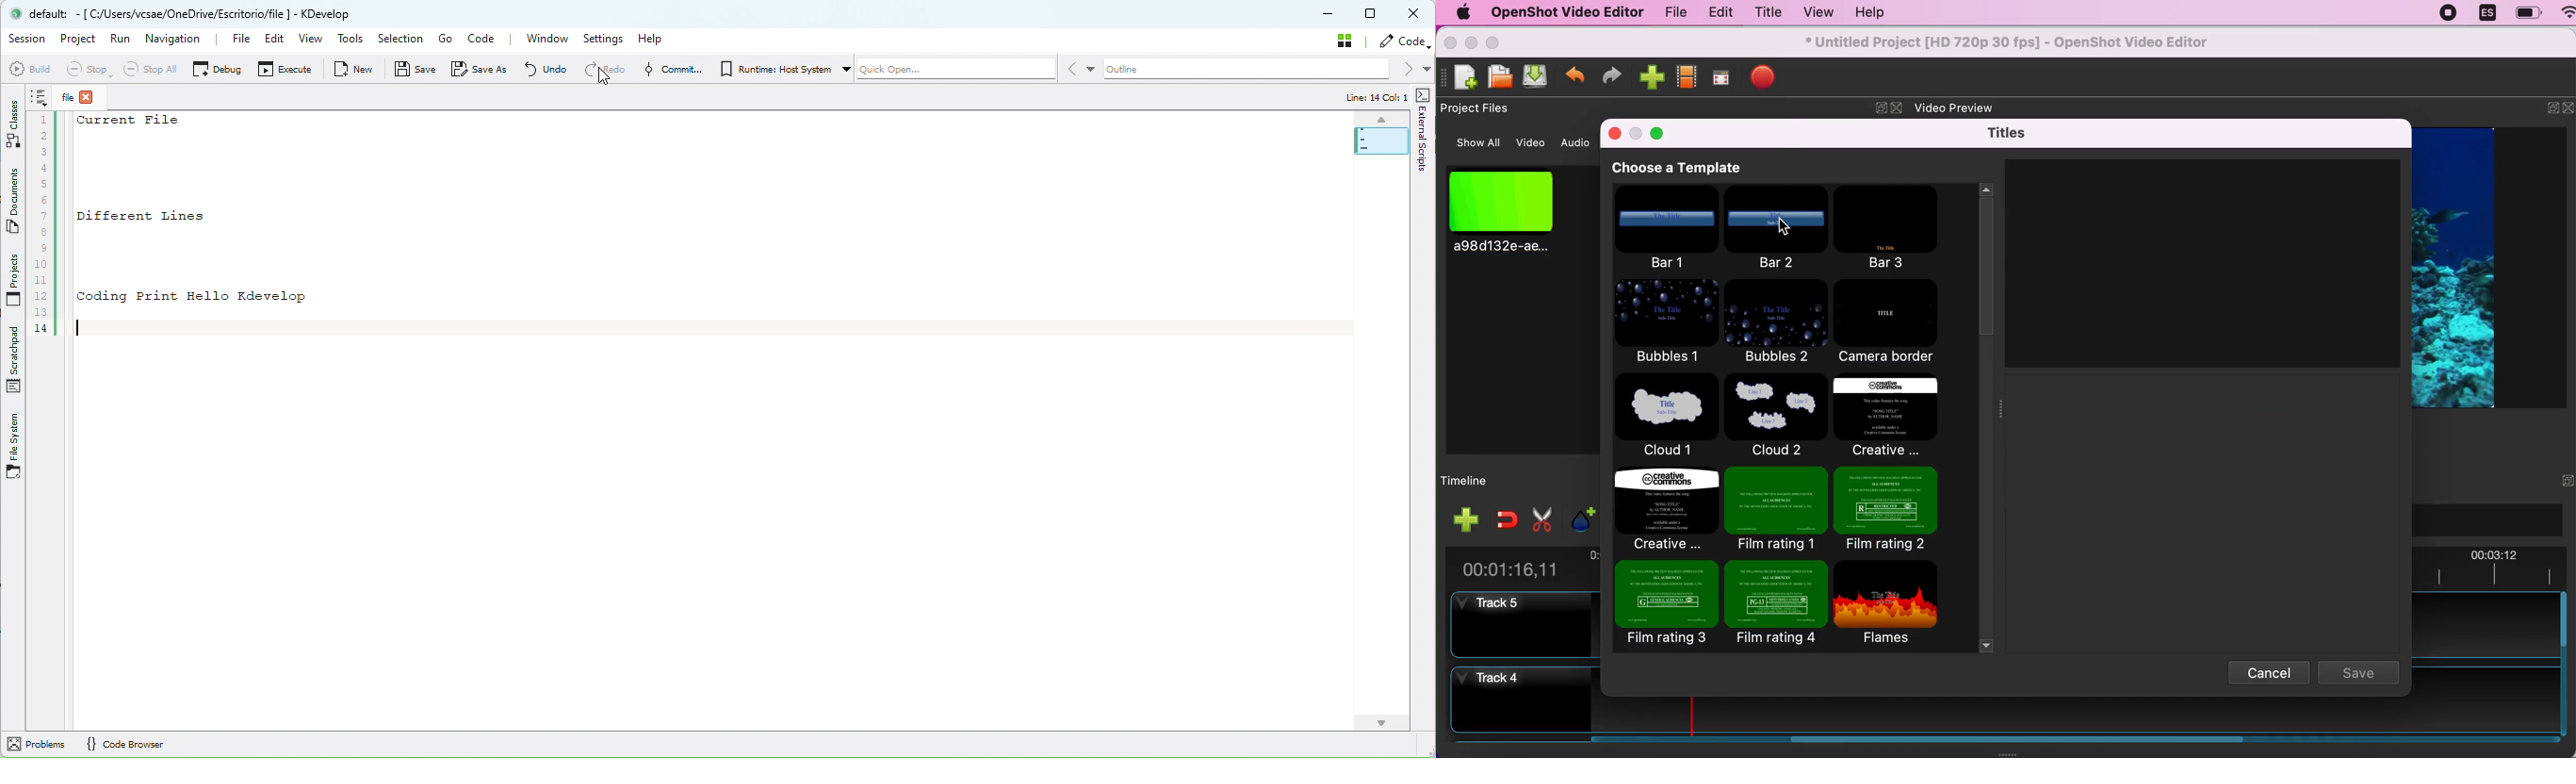 This screenshot has height=784, width=2576. Describe the element at coordinates (1576, 143) in the screenshot. I see `audio` at that location.